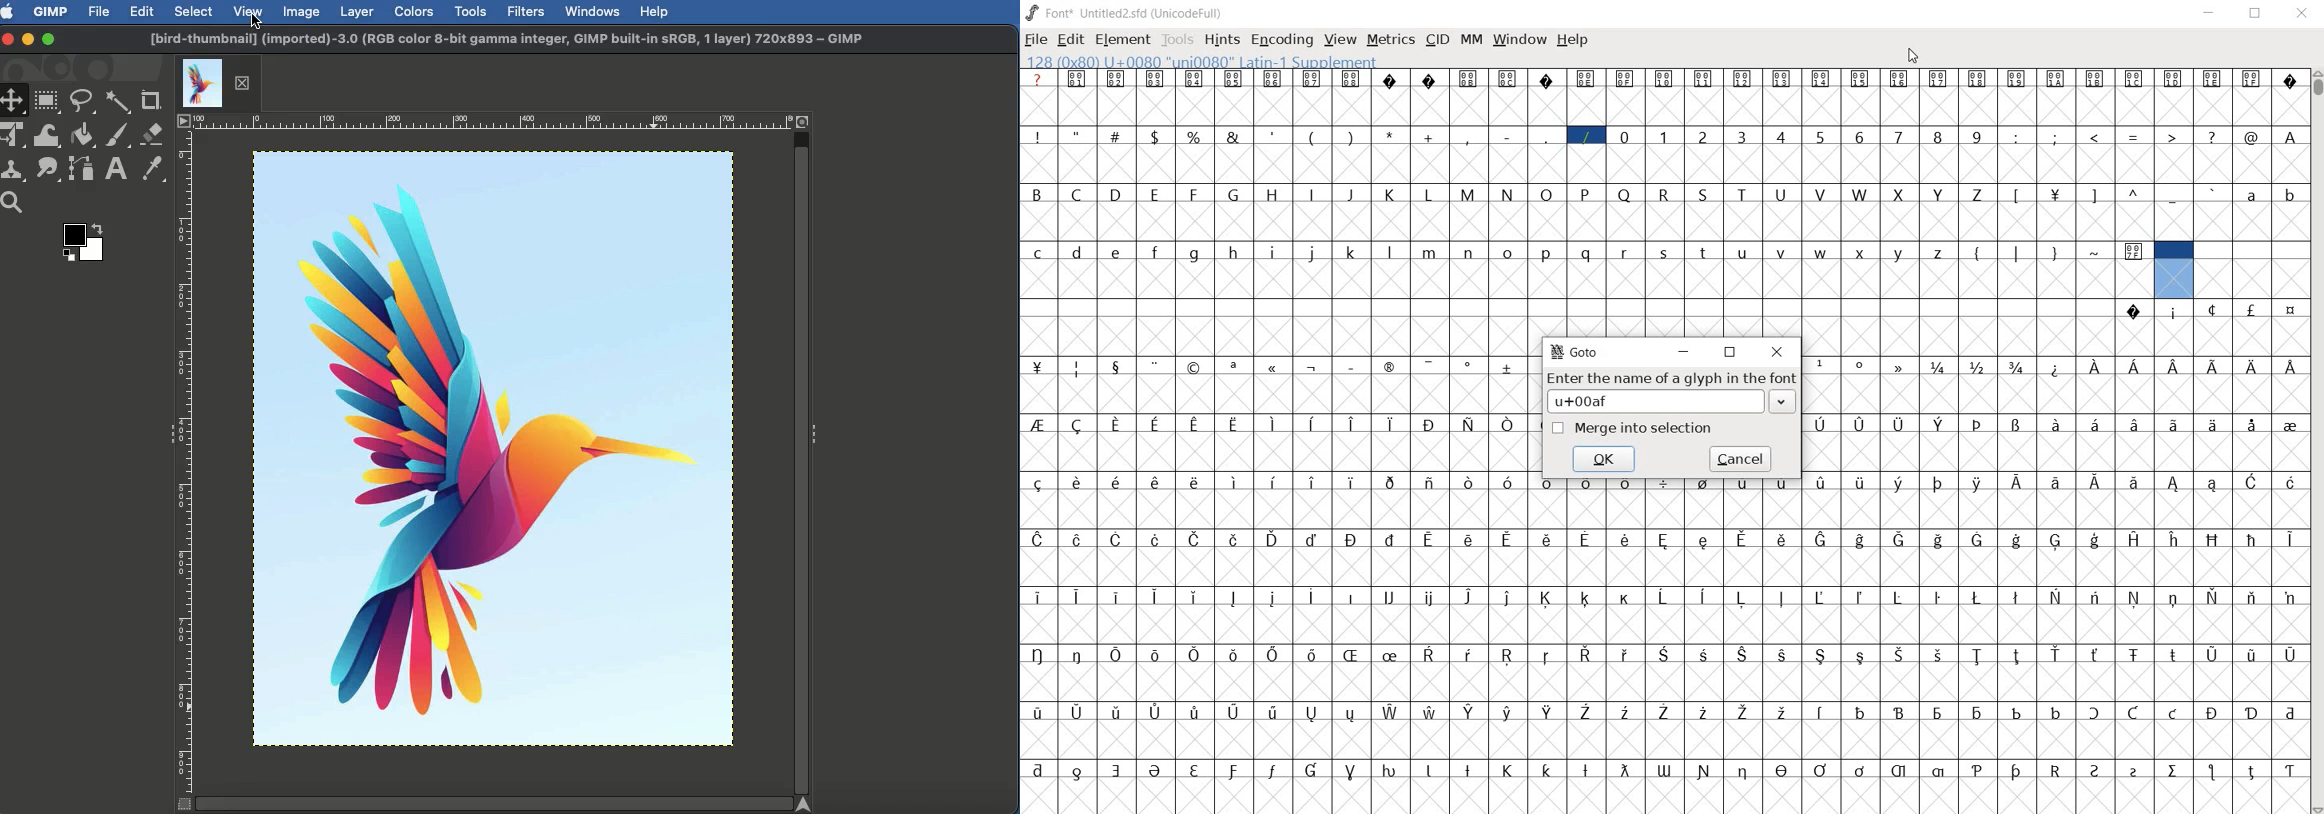 The width and height of the screenshot is (2324, 840). Describe the element at coordinates (1864, 195) in the screenshot. I see `W` at that location.